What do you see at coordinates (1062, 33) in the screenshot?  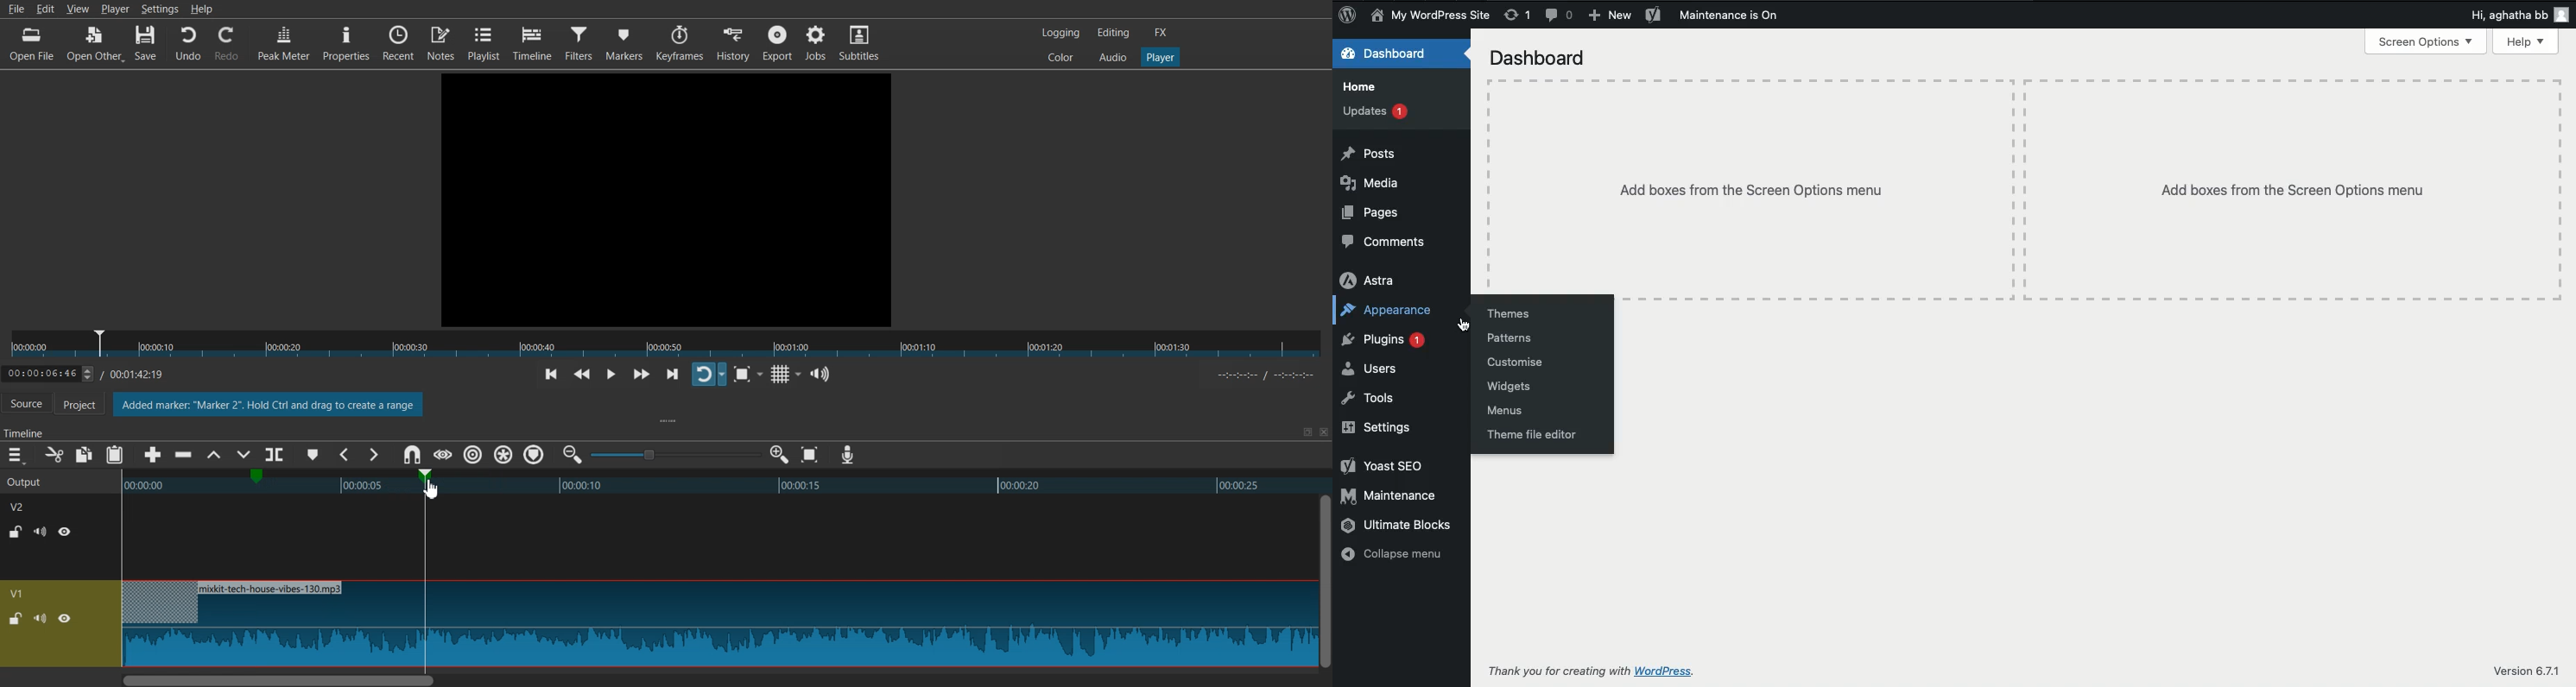 I see `Logging` at bounding box center [1062, 33].